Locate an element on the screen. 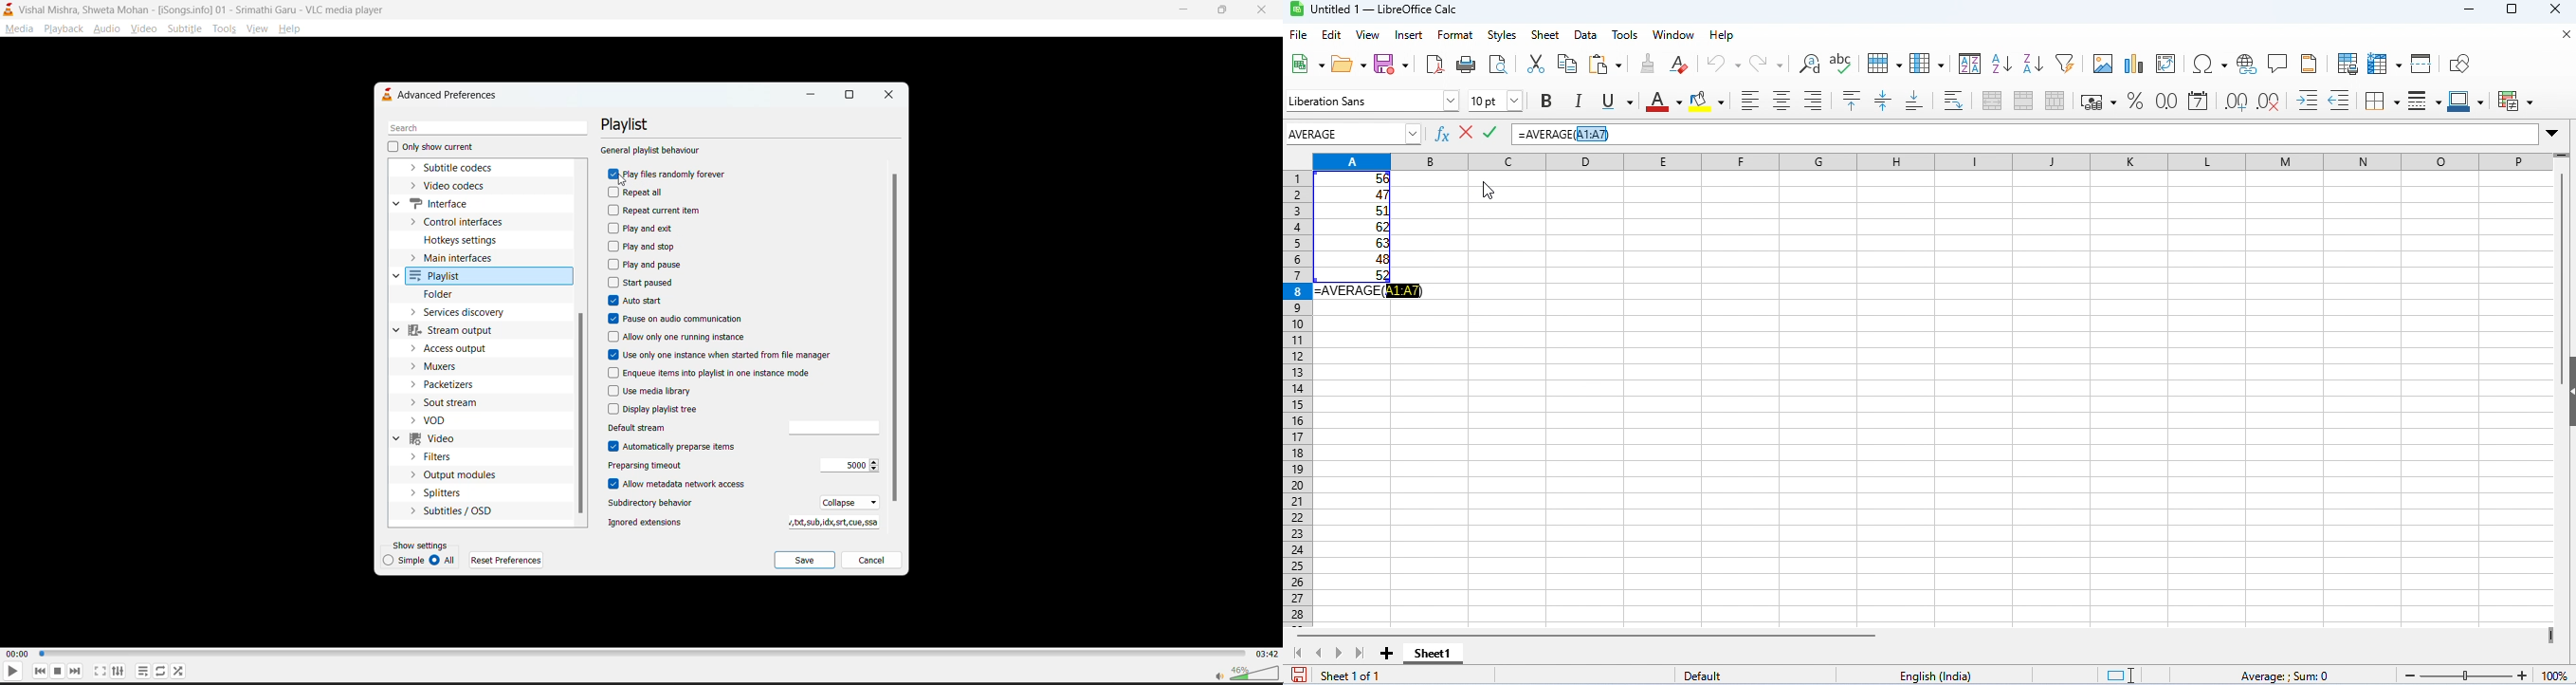 The image size is (2576, 700). open is located at coordinates (1350, 63).